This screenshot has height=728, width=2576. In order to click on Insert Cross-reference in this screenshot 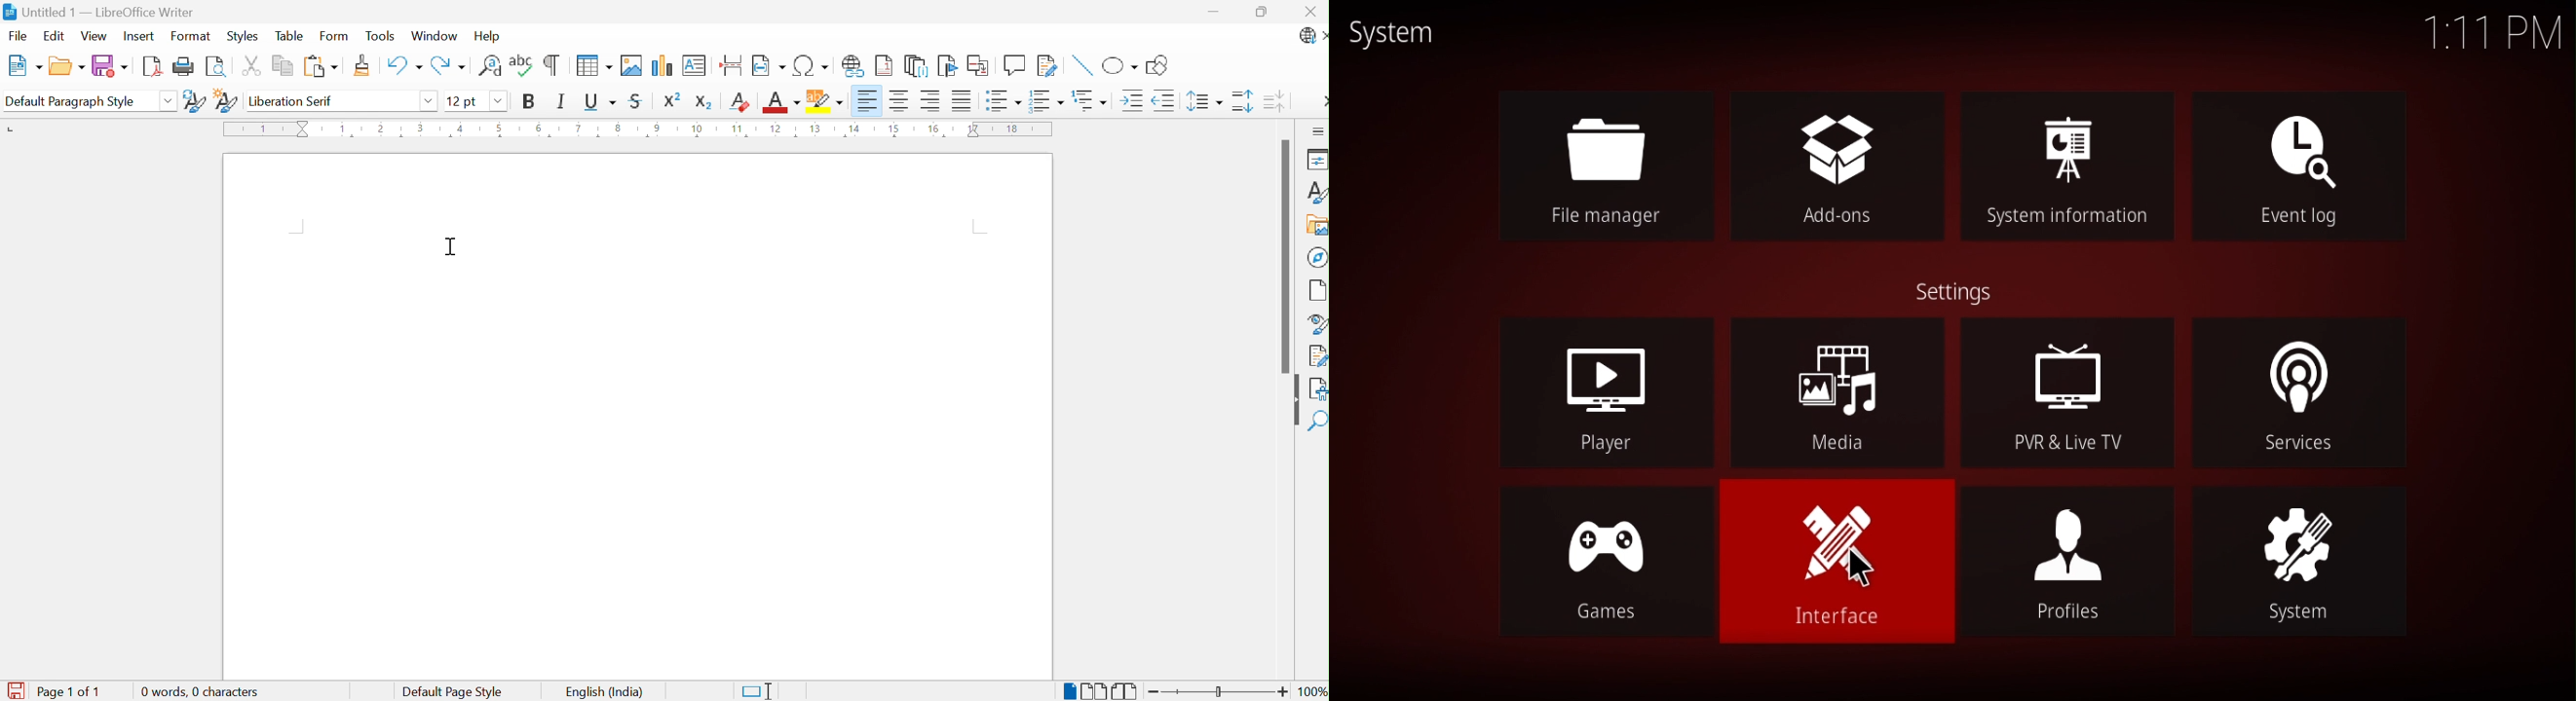, I will do `click(981, 65)`.